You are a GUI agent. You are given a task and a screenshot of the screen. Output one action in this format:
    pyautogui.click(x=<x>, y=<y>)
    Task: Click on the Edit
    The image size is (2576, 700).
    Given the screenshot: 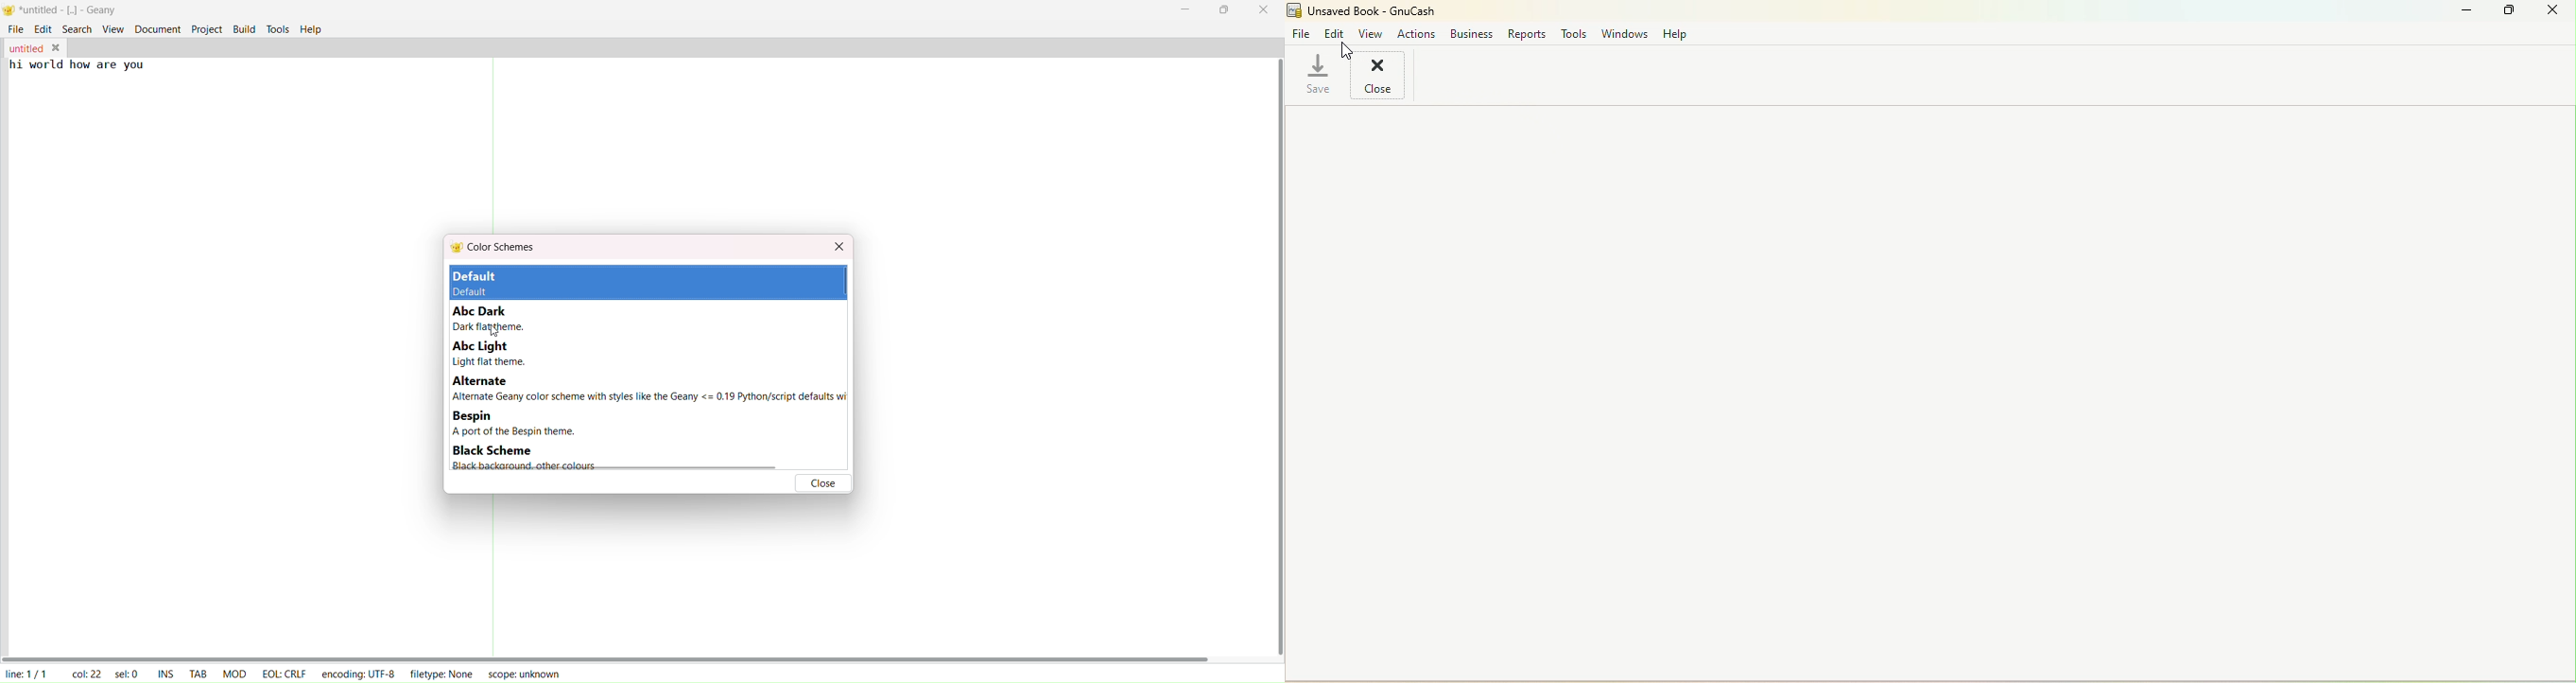 What is the action you would take?
    pyautogui.click(x=1334, y=32)
    